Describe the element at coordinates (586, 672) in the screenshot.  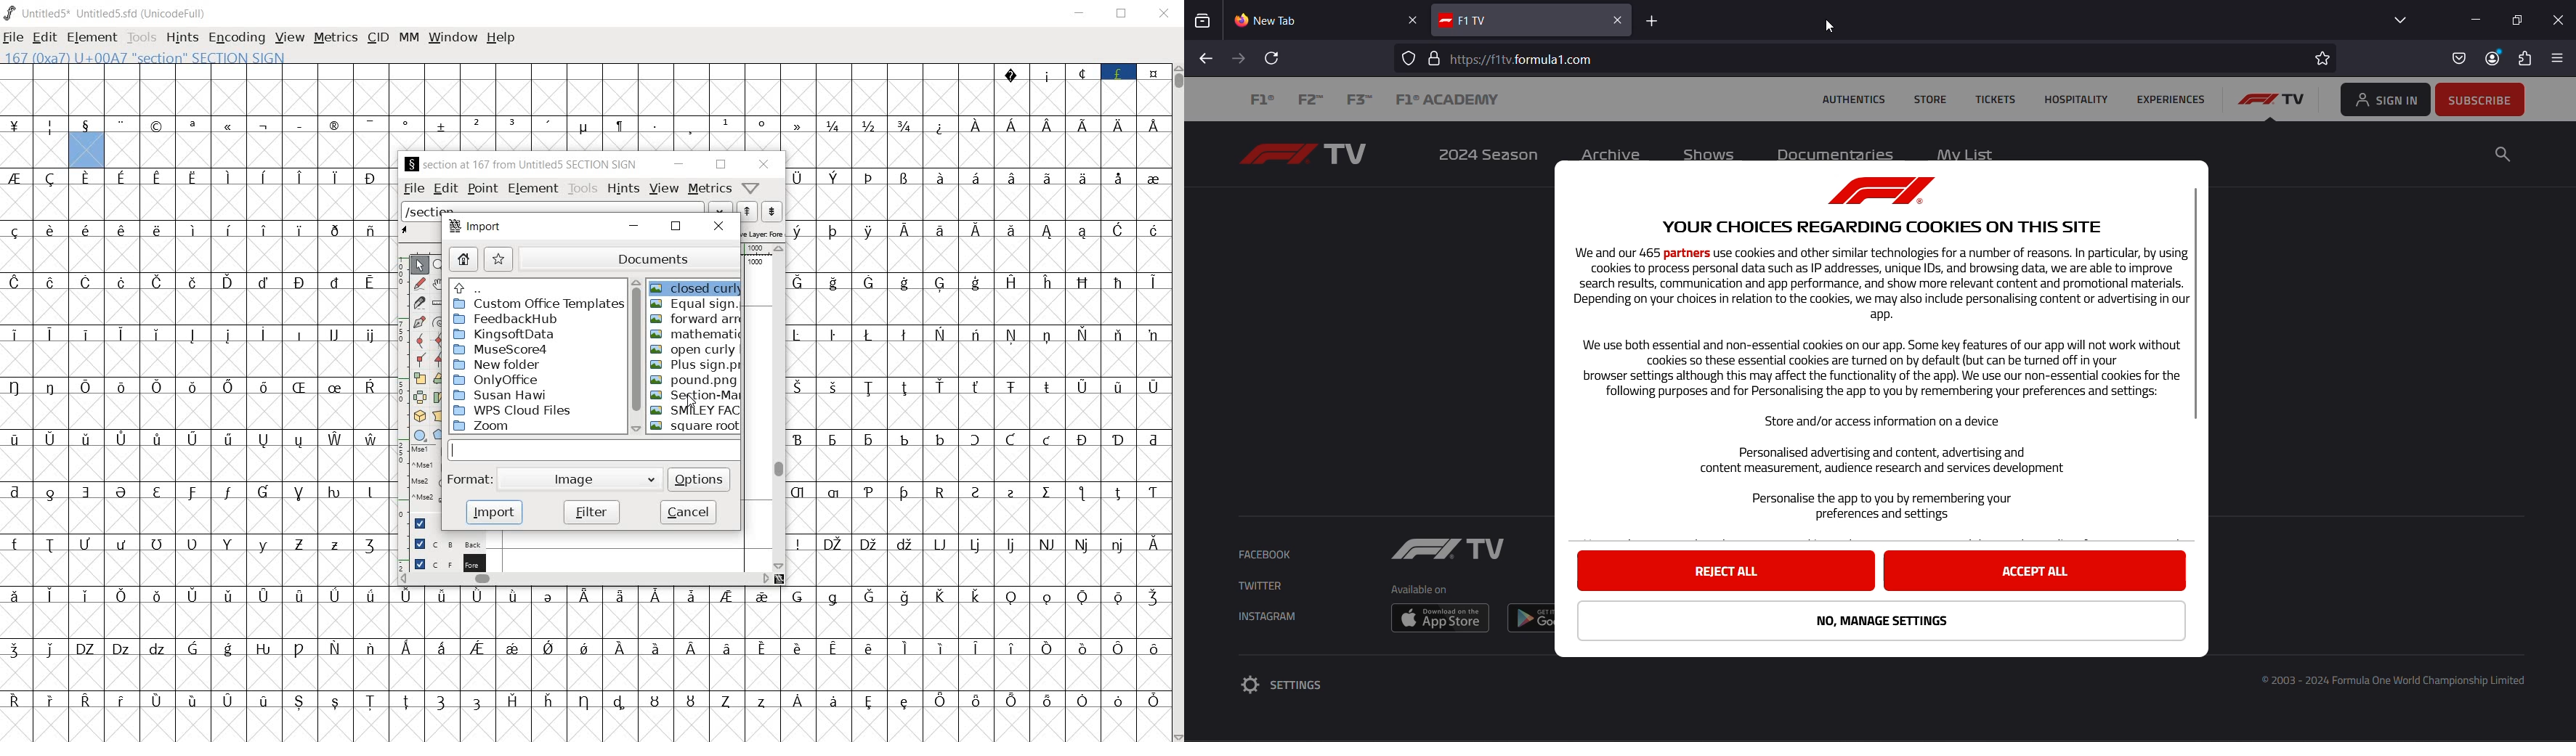
I see `empty cells` at that location.